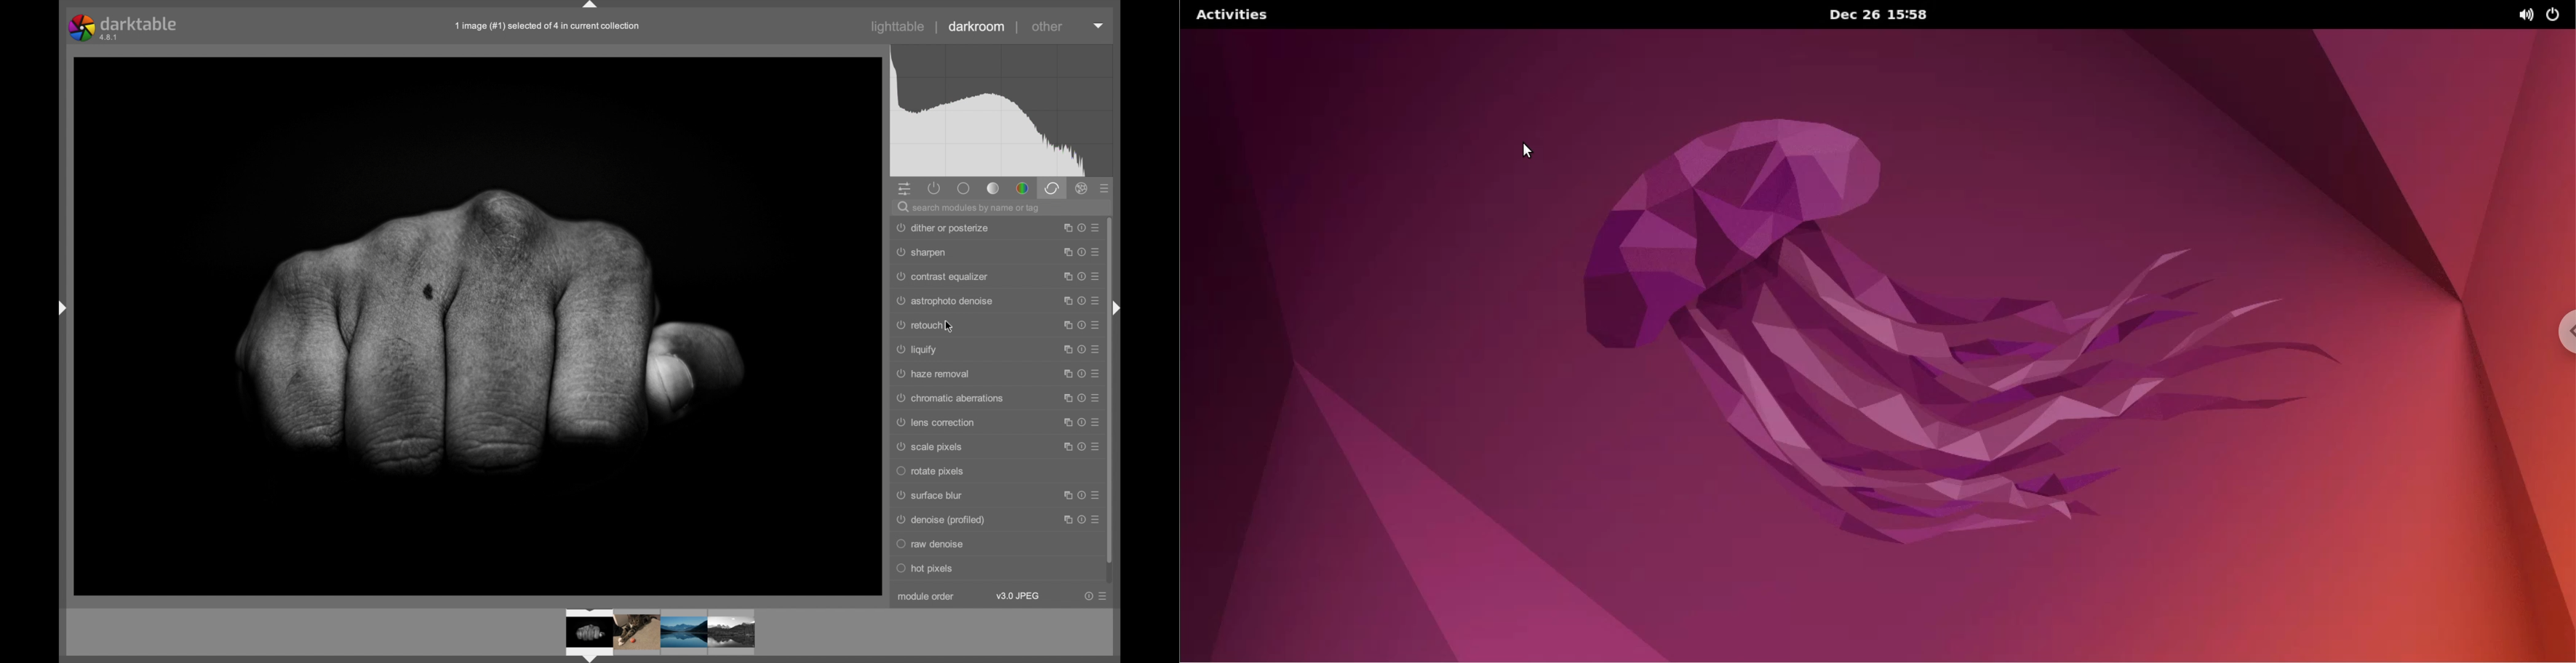  I want to click on v3.0 jpeg, so click(1018, 596).